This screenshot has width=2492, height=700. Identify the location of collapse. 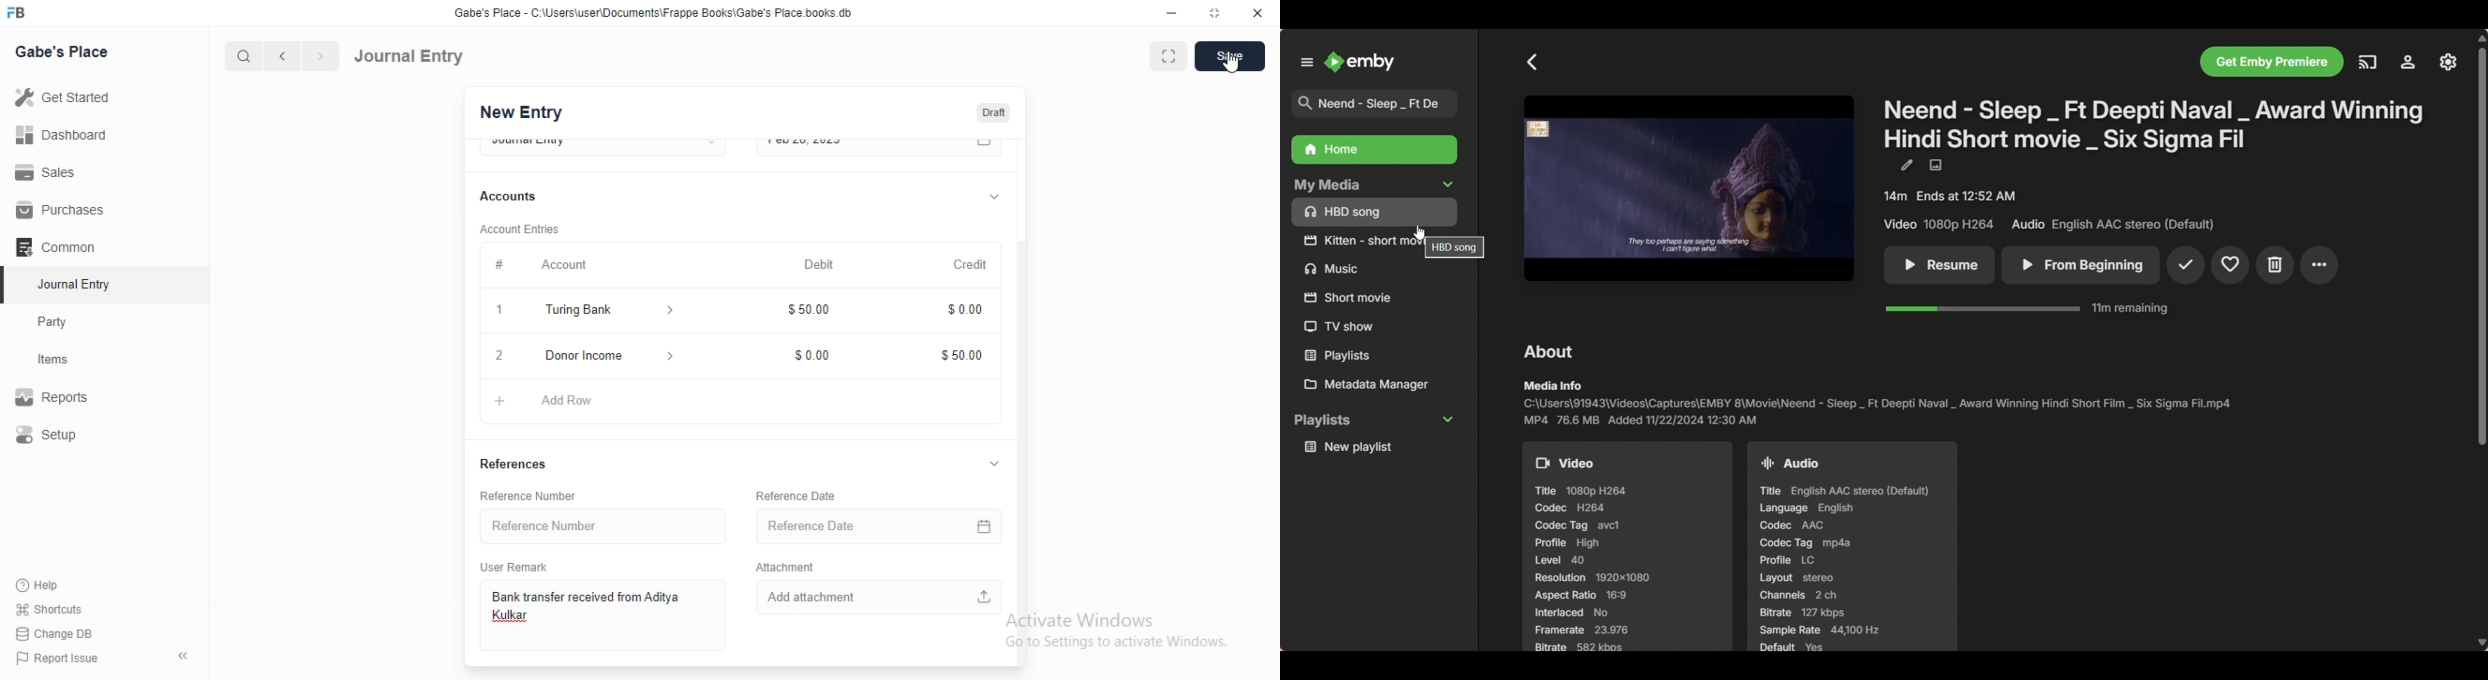
(994, 194).